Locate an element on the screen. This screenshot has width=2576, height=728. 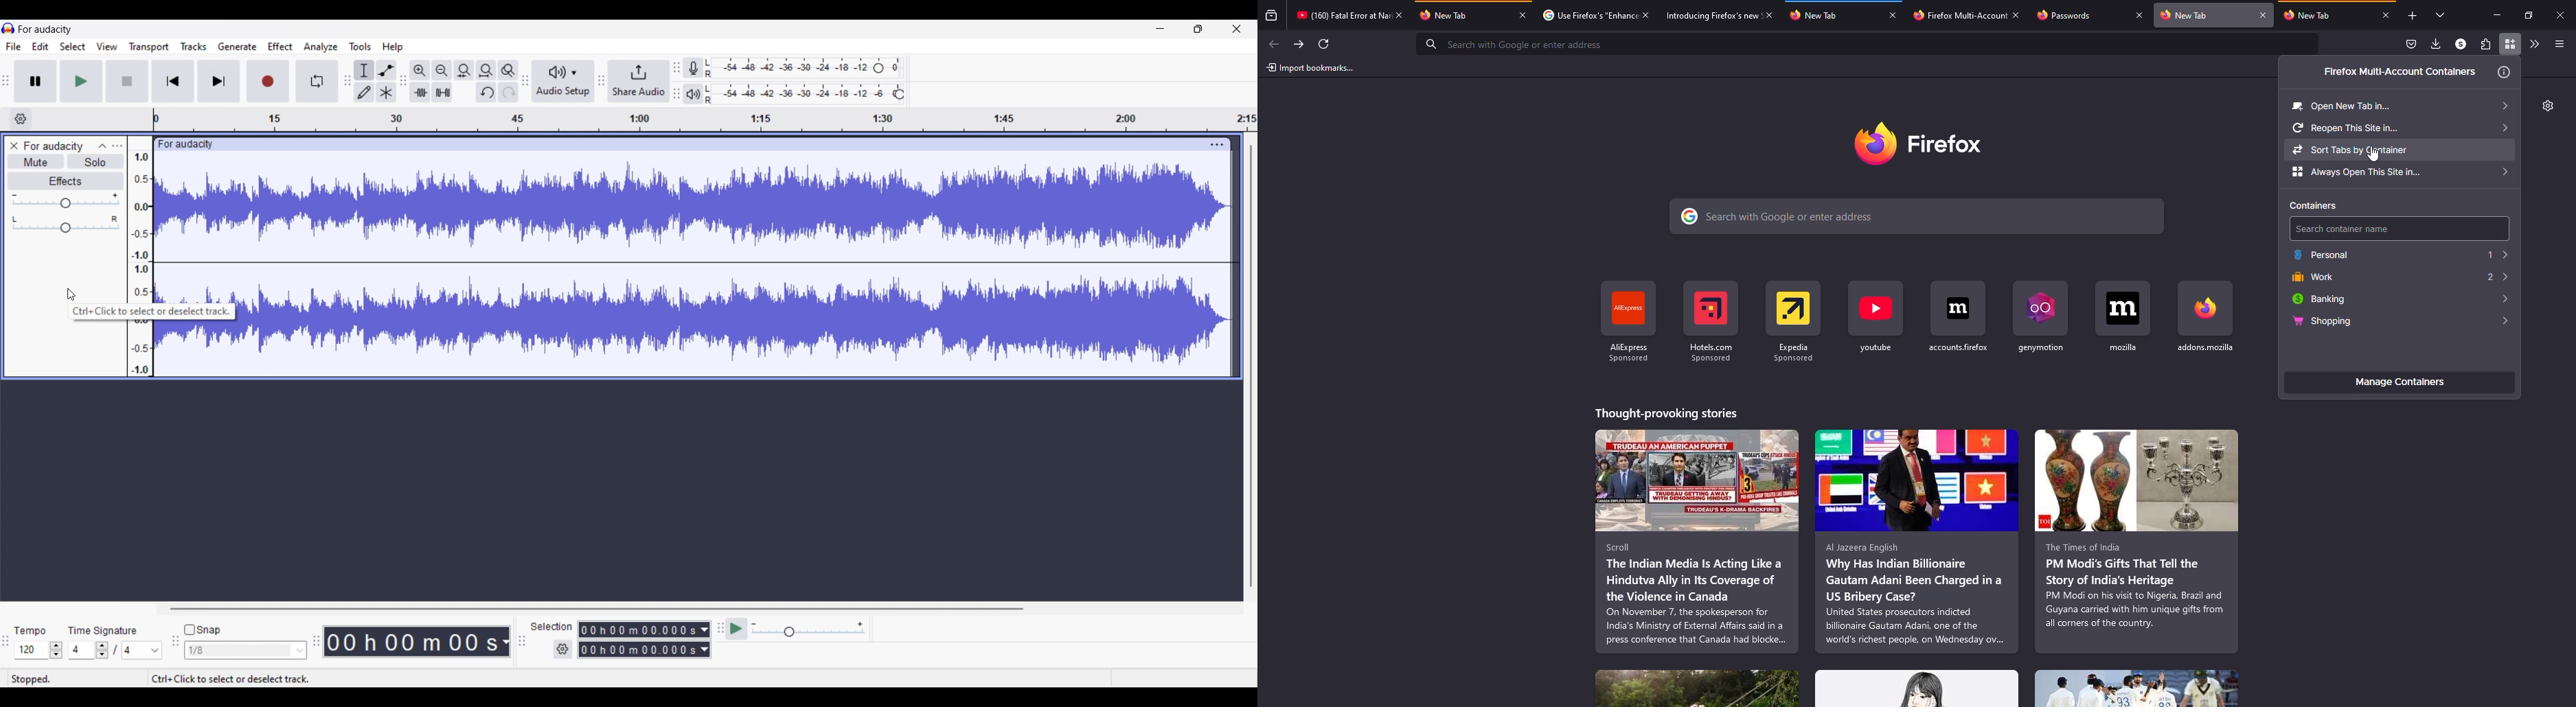
container is located at coordinates (2511, 44).